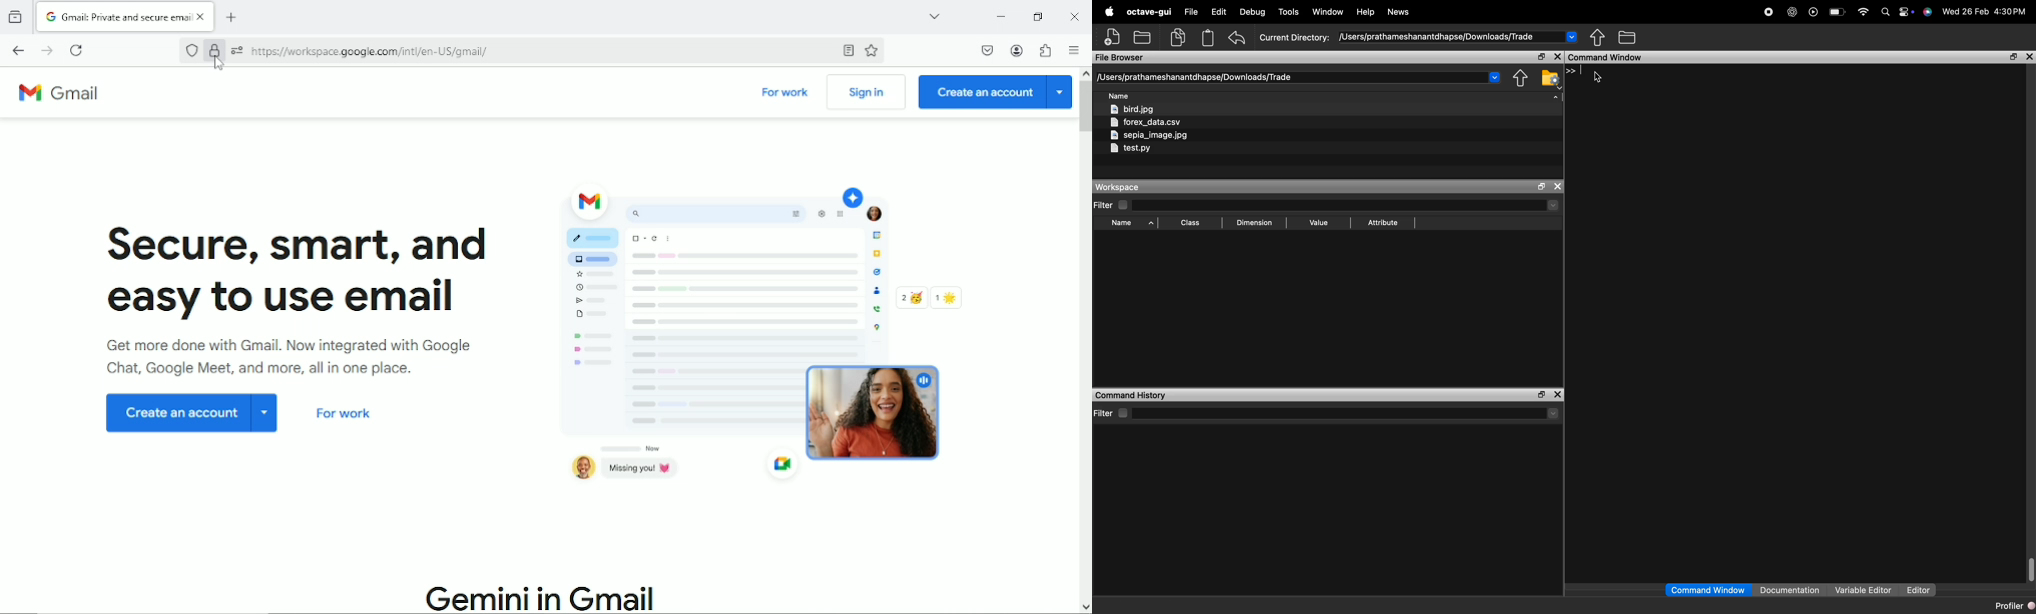 This screenshot has width=2044, height=616. What do you see at coordinates (1494, 76) in the screenshot?
I see `Drop-down ` at bounding box center [1494, 76].